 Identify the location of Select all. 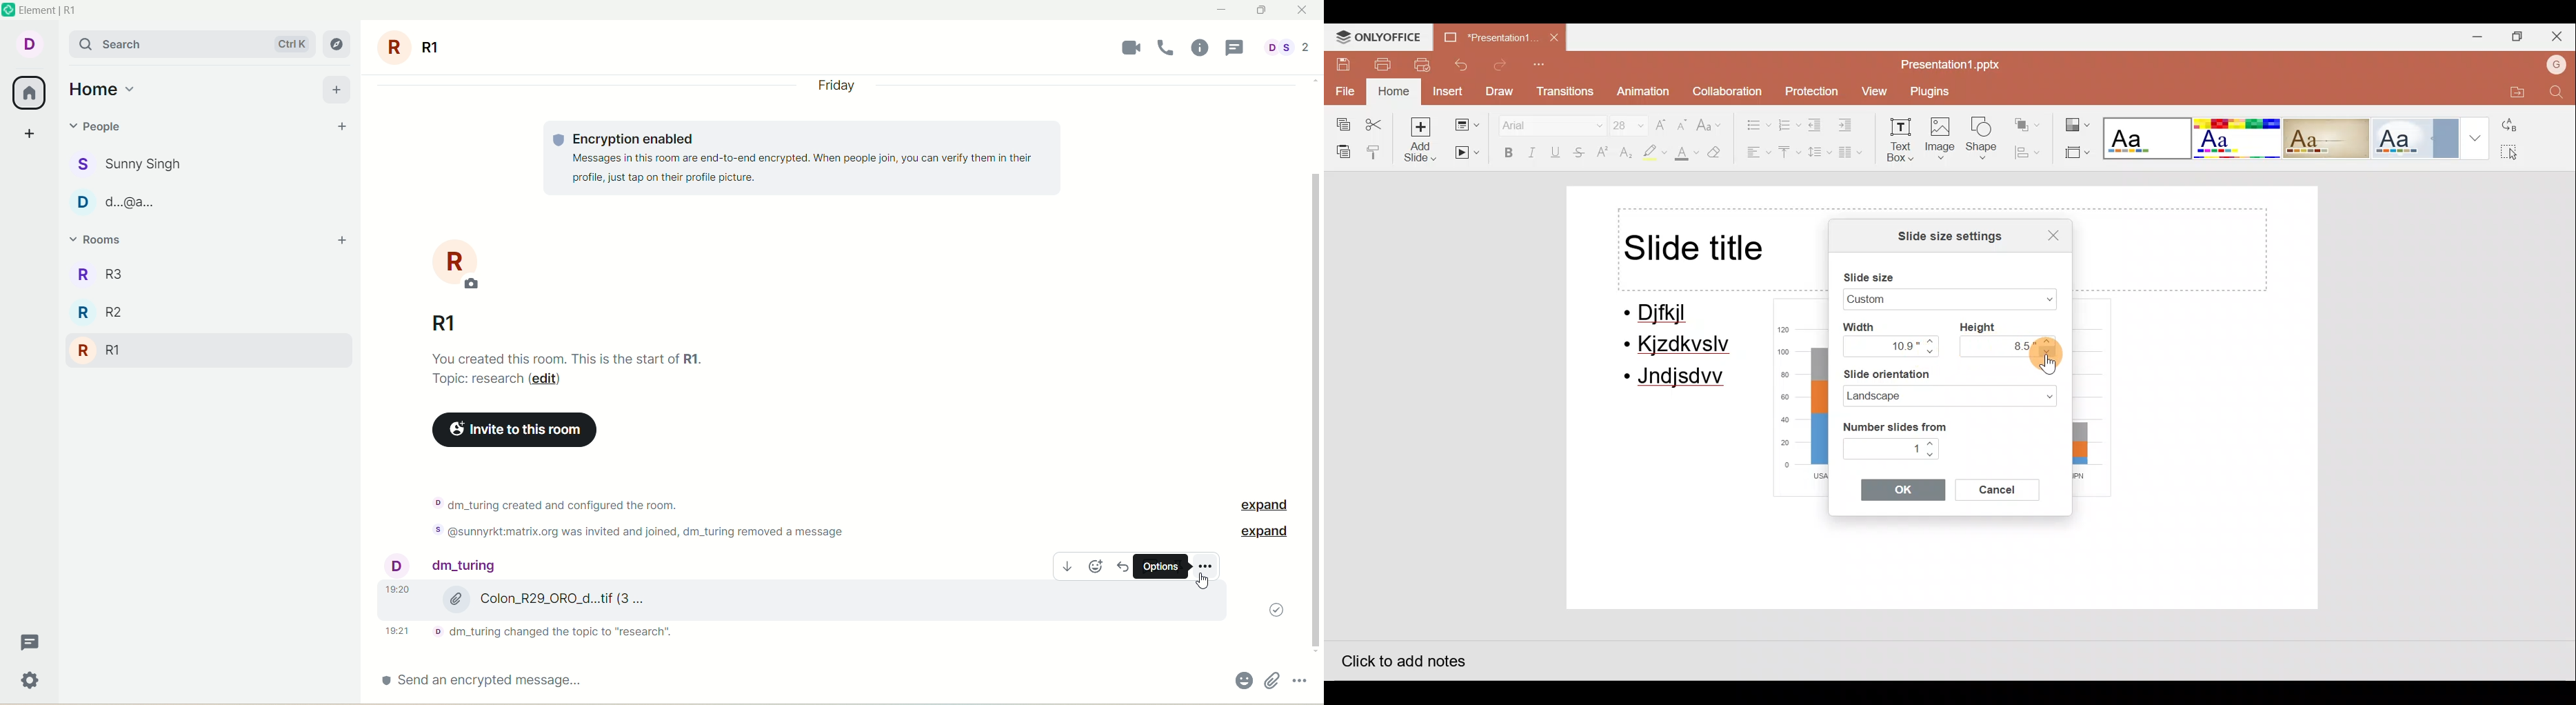
(2520, 153).